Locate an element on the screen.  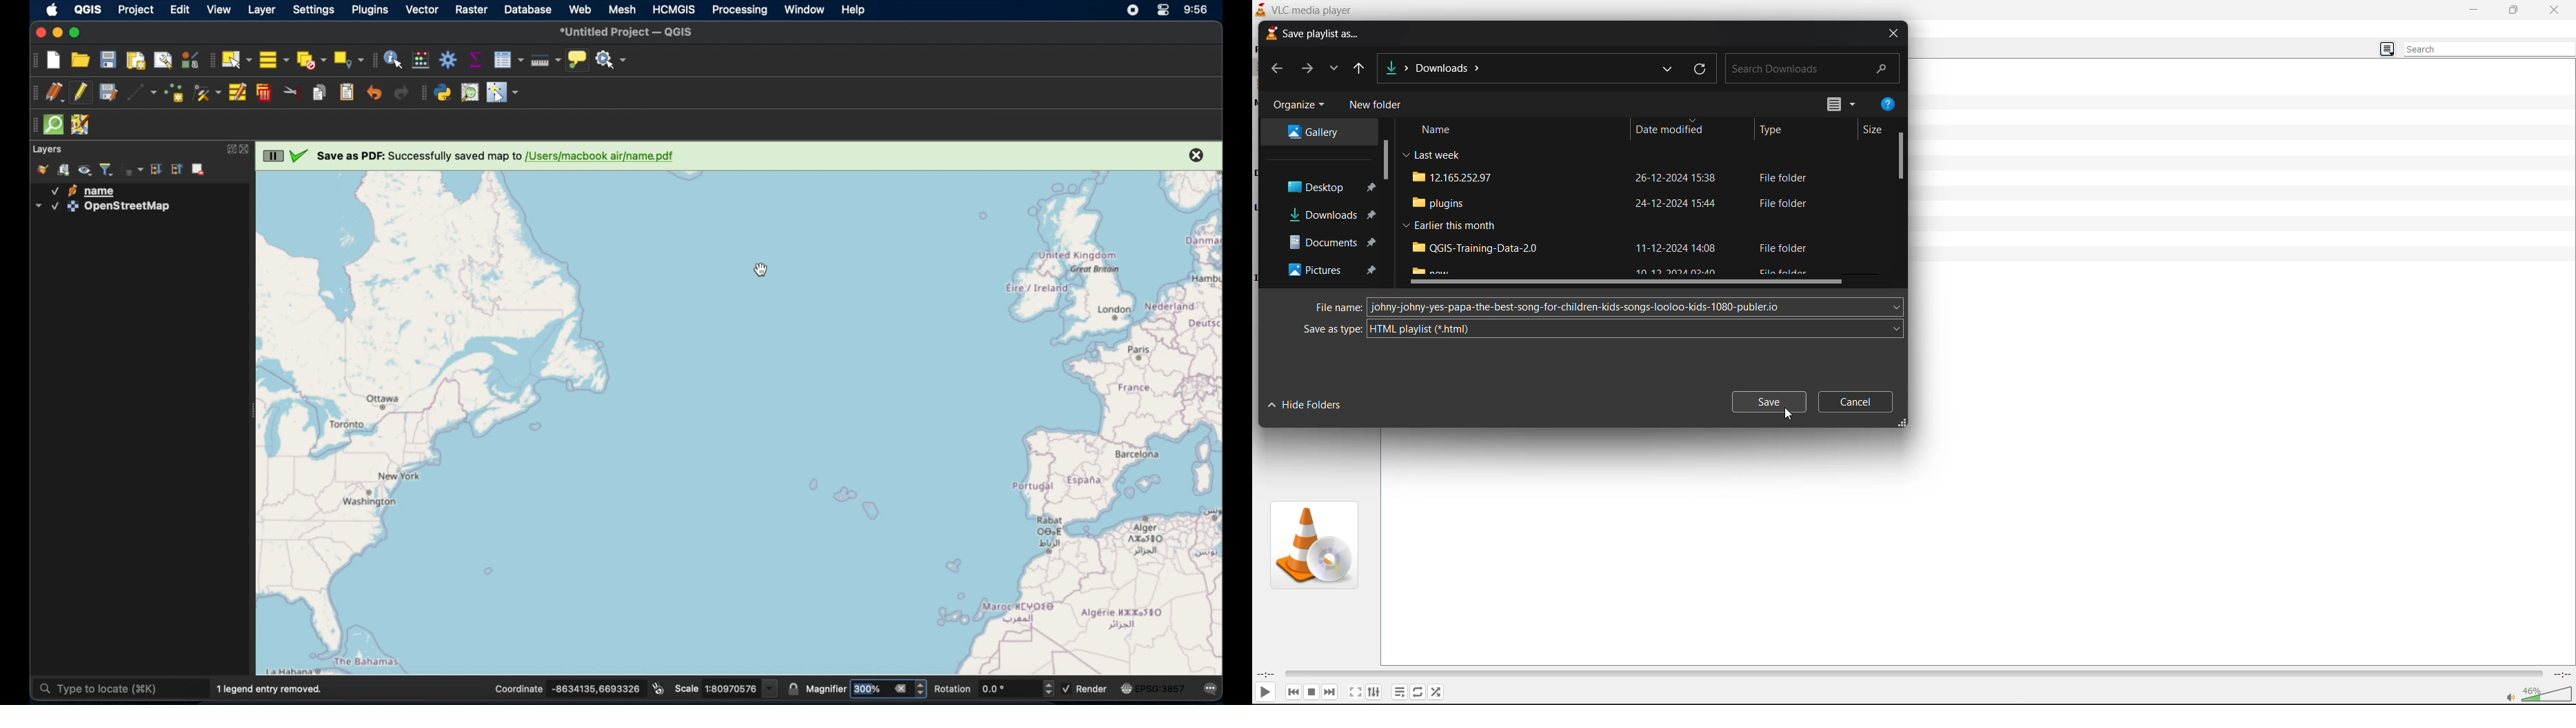
layer is located at coordinates (262, 10).